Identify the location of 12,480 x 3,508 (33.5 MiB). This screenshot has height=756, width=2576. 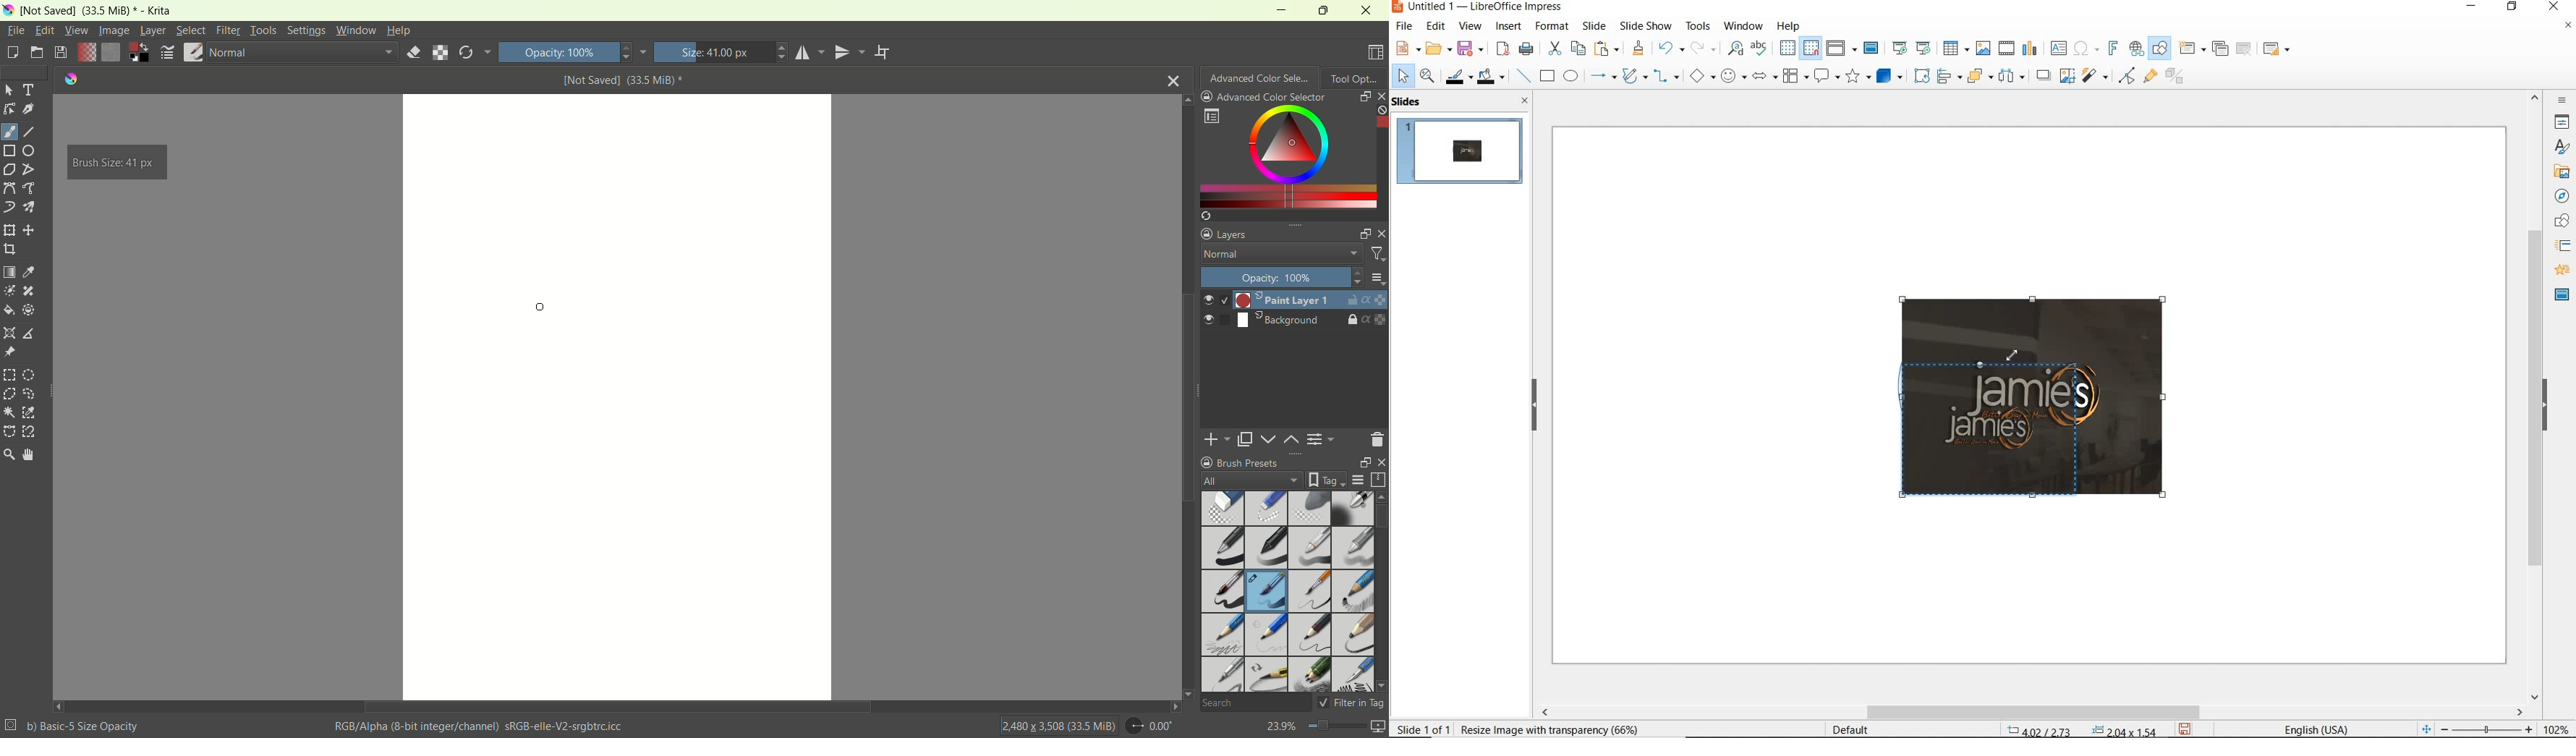
(1058, 725).